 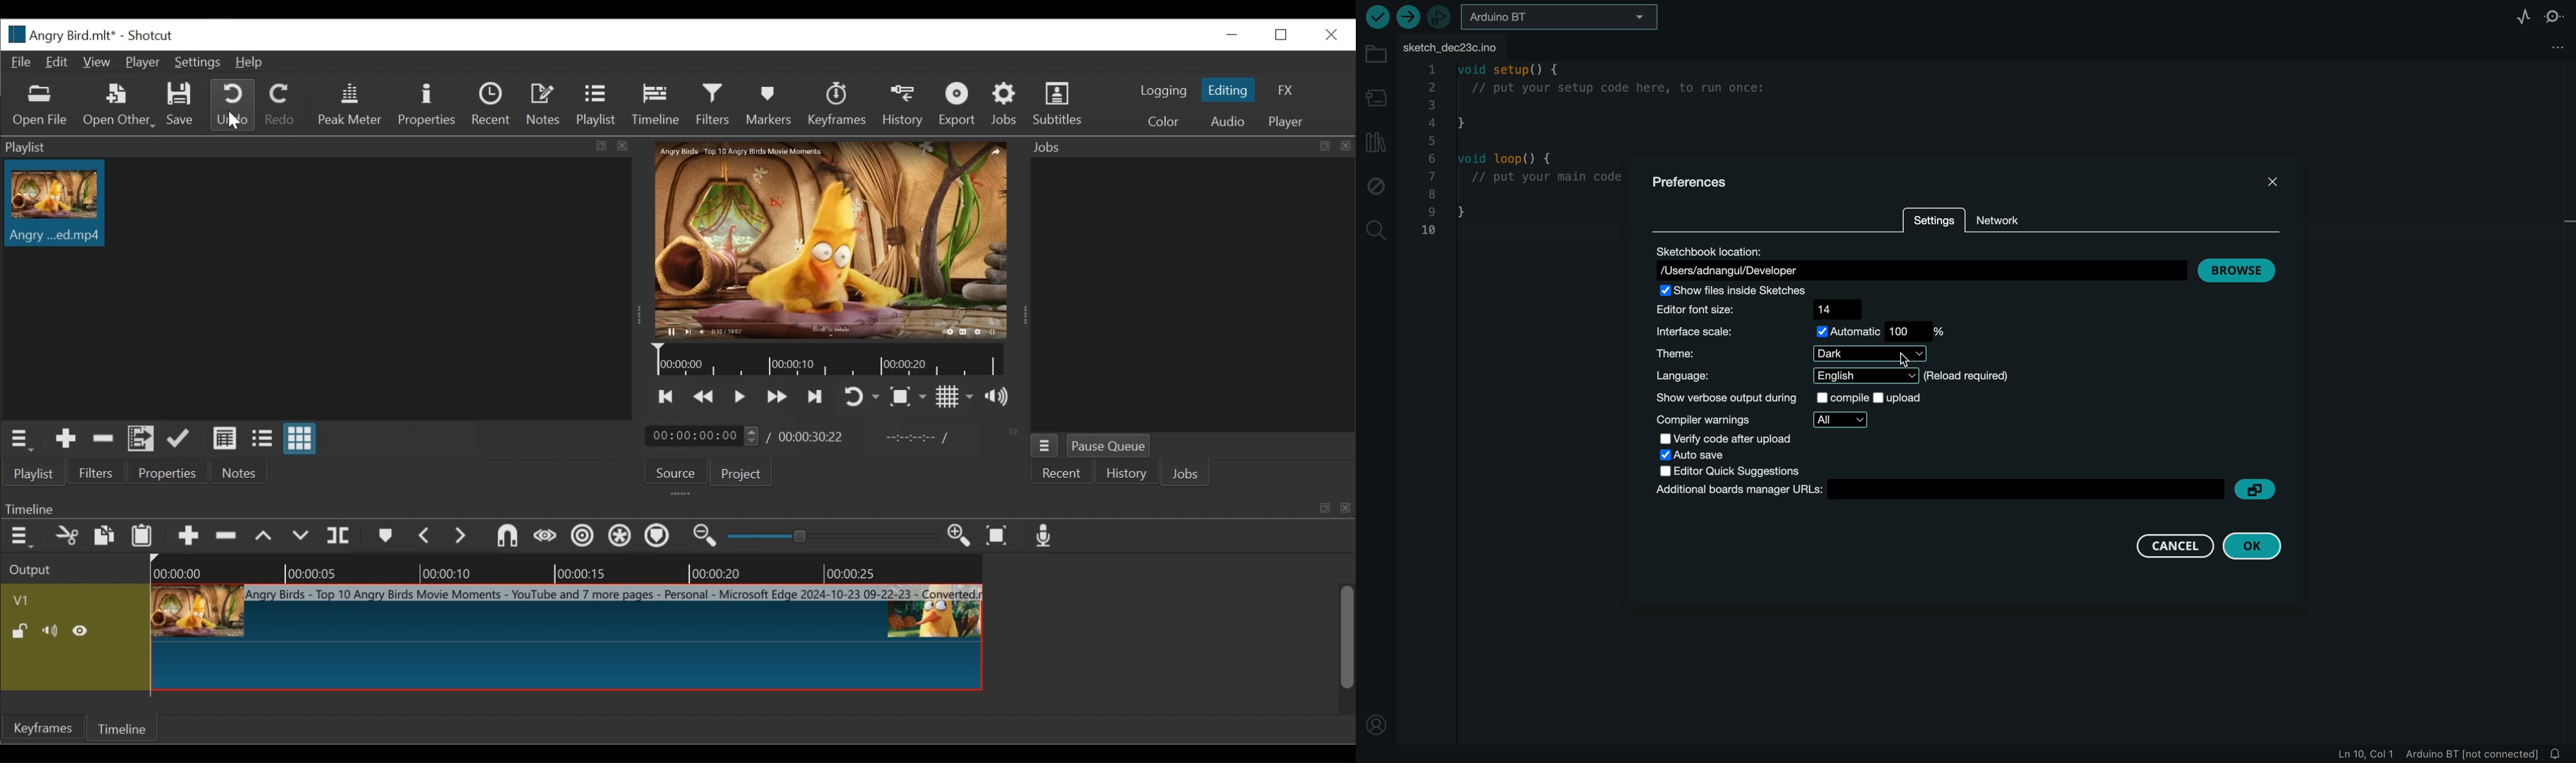 What do you see at coordinates (1746, 290) in the screenshot?
I see `show file` at bounding box center [1746, 290].